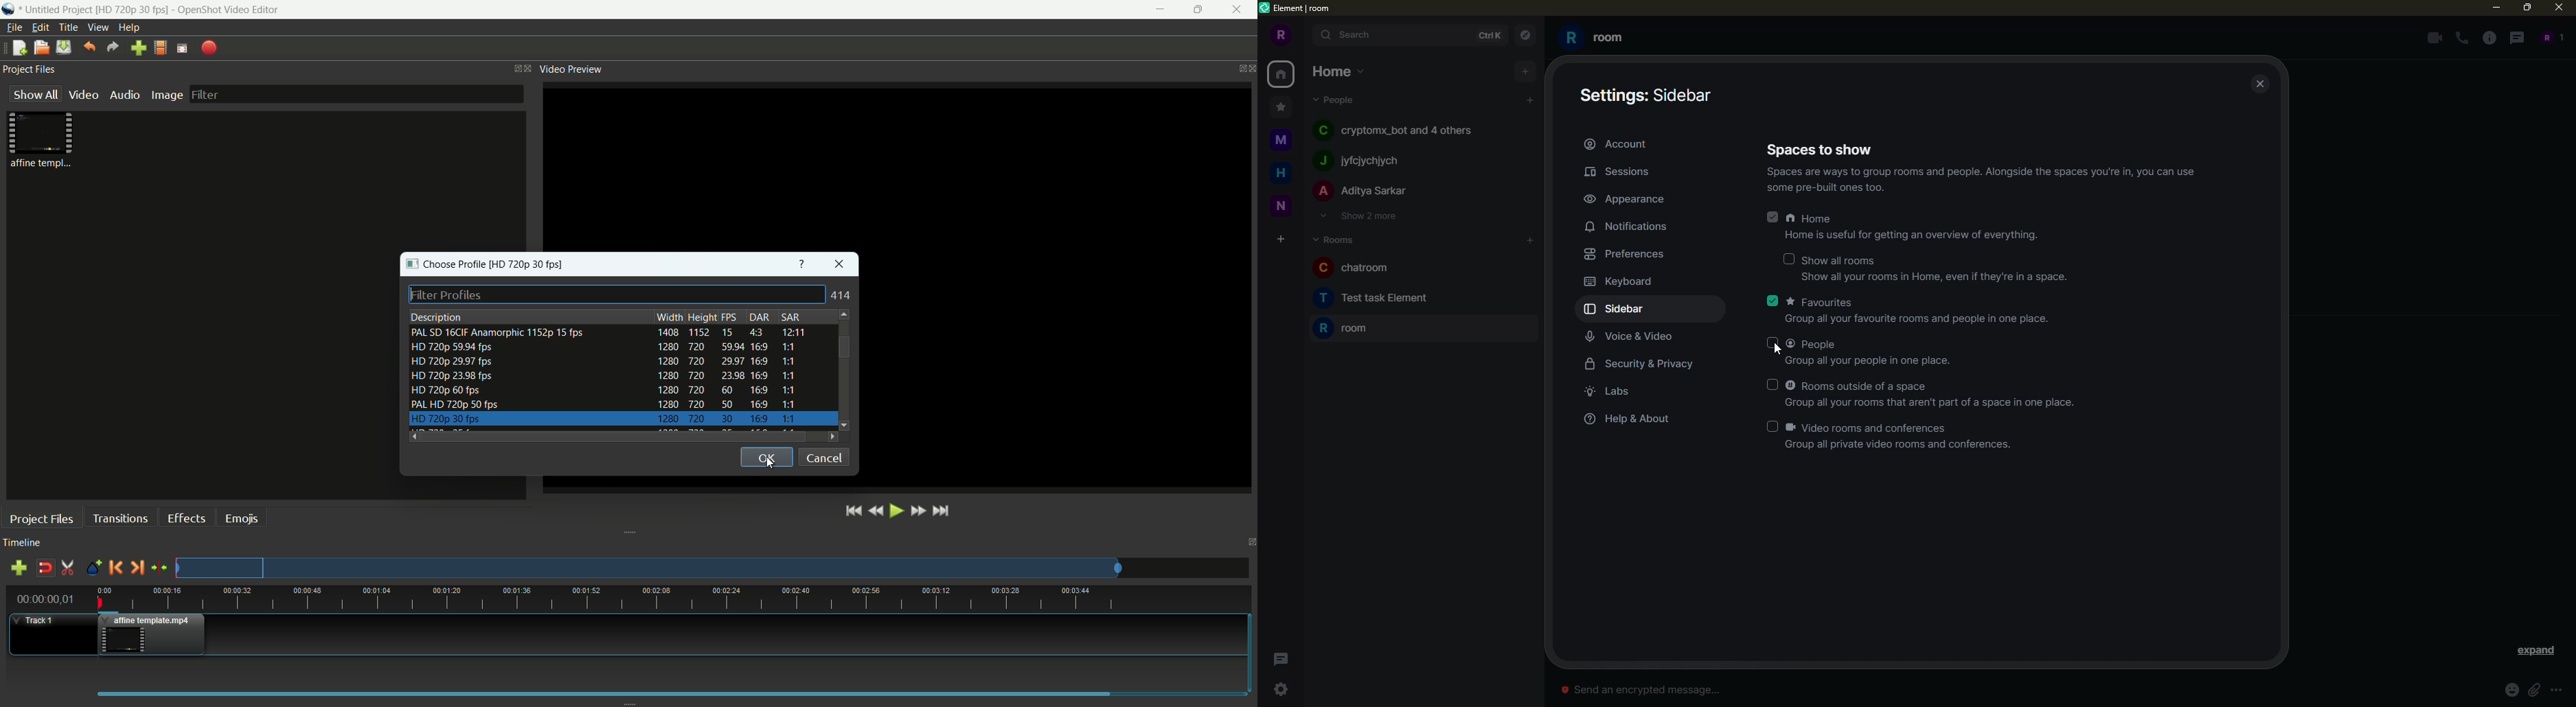  I want to click on home, so click(1282, 73).